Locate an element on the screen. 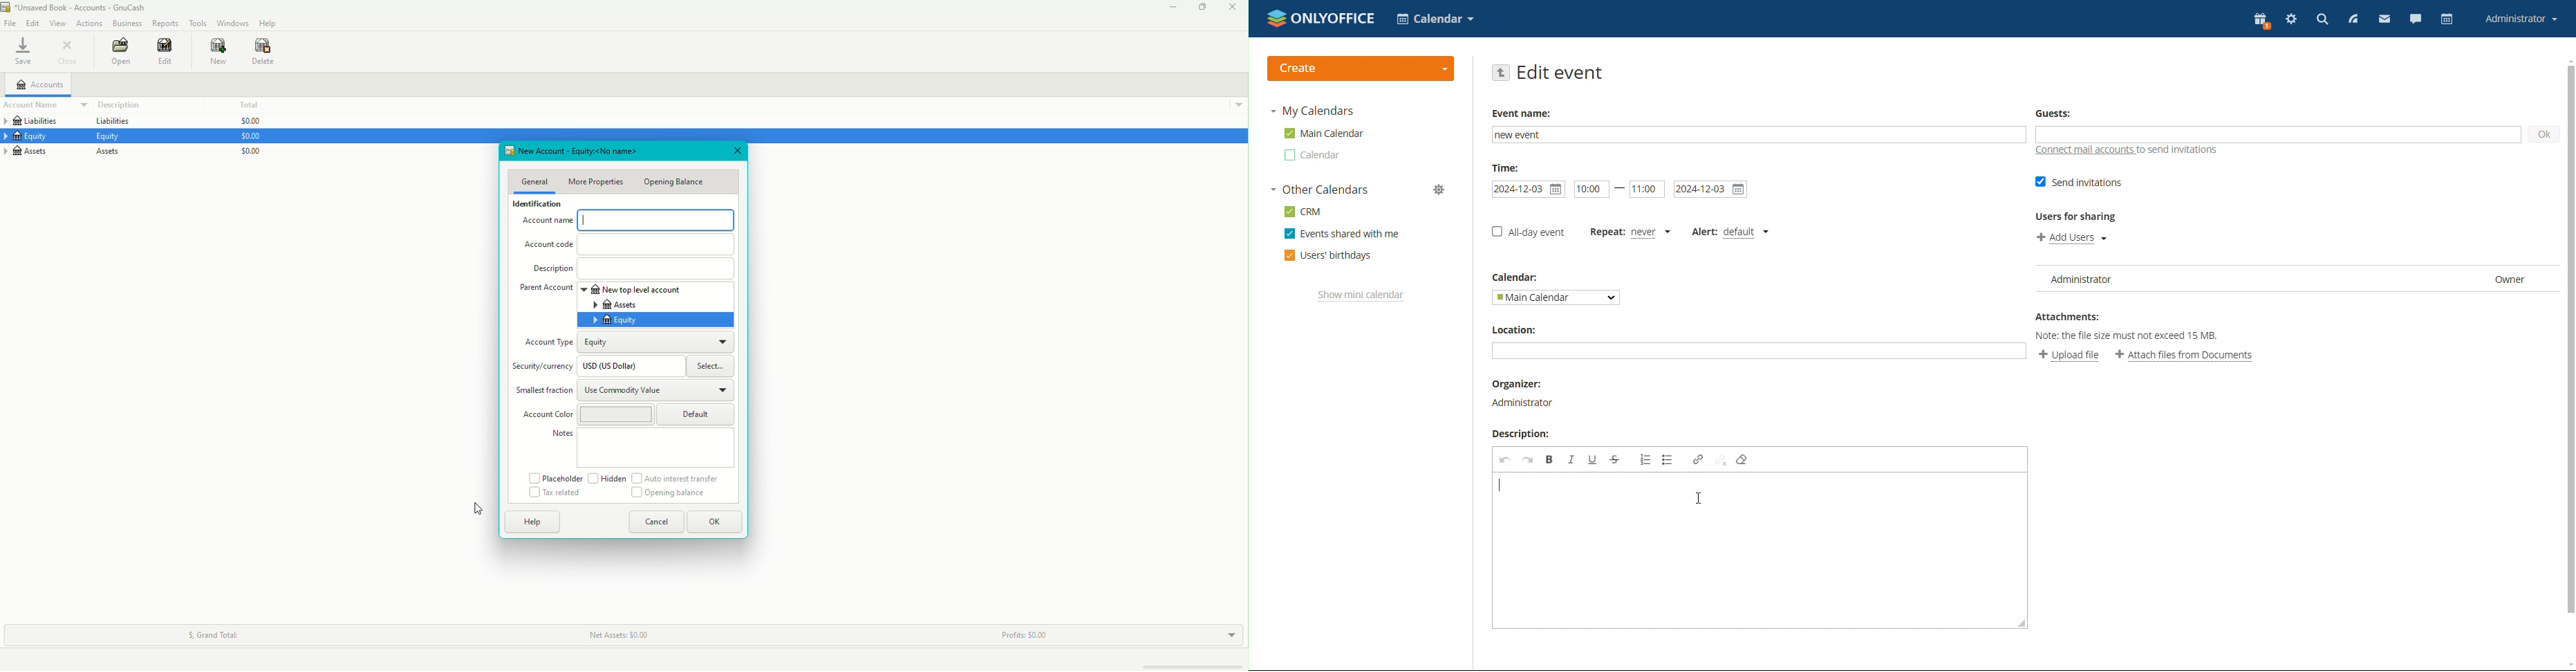  Smallest Fraction is located at coordinates (544, 390).